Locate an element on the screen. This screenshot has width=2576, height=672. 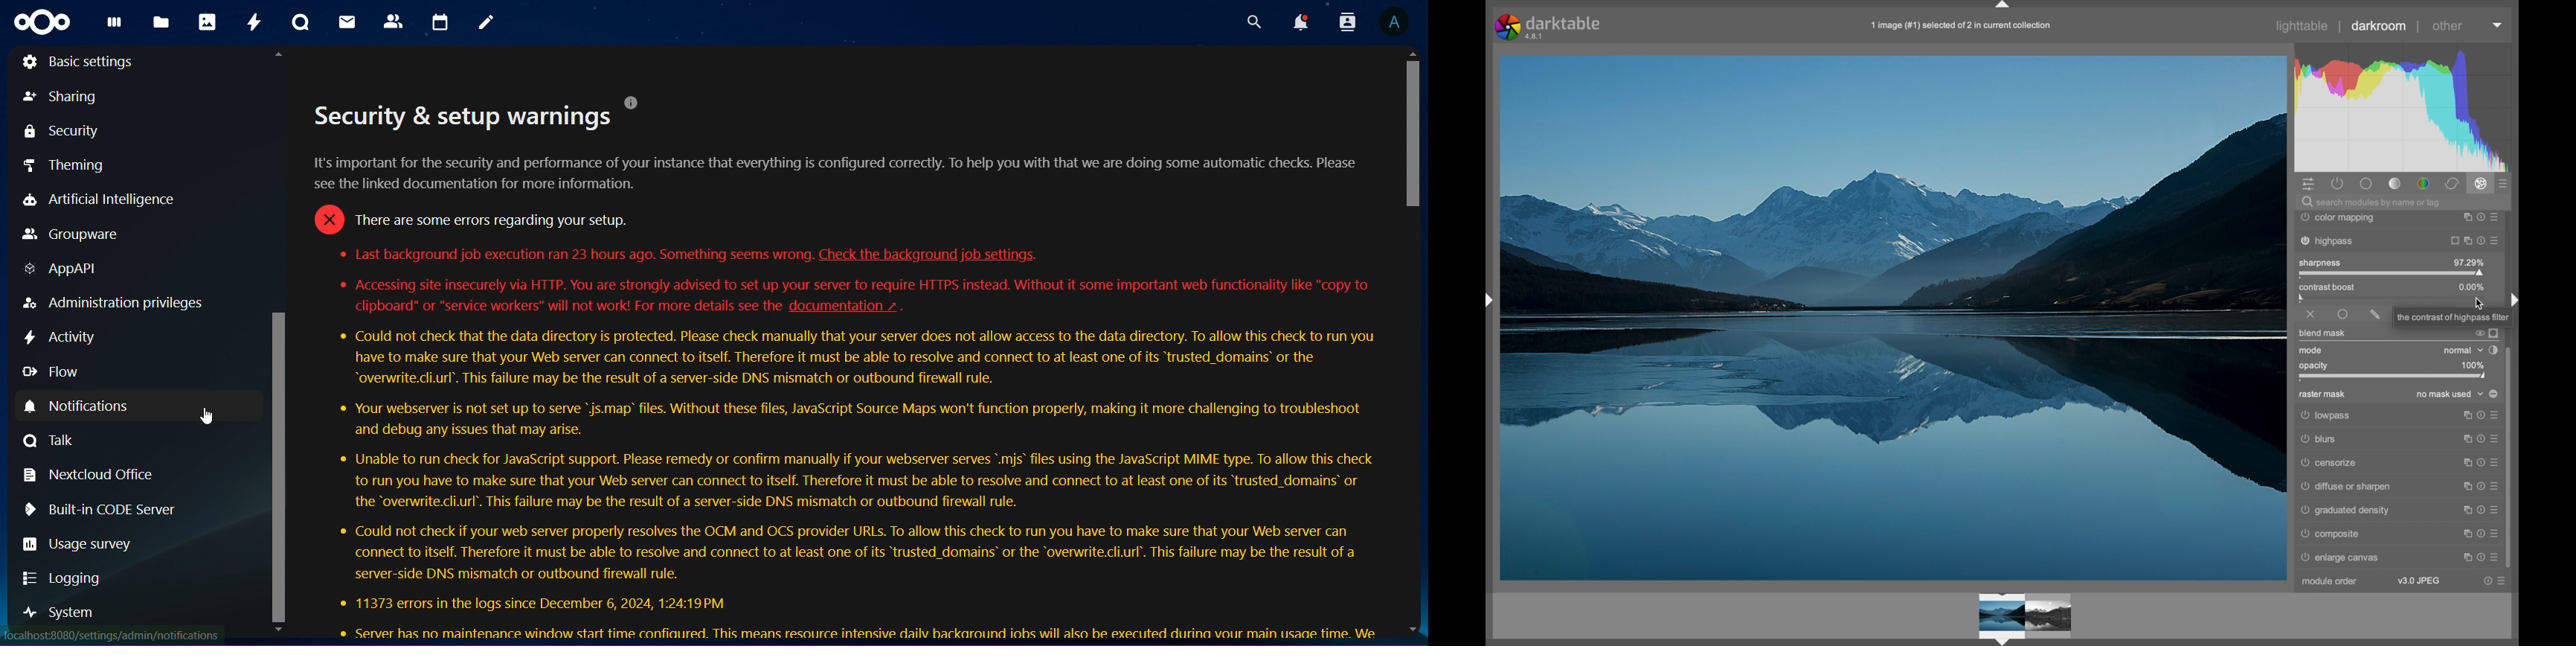
dashboard is located at coordinates (113, 26).